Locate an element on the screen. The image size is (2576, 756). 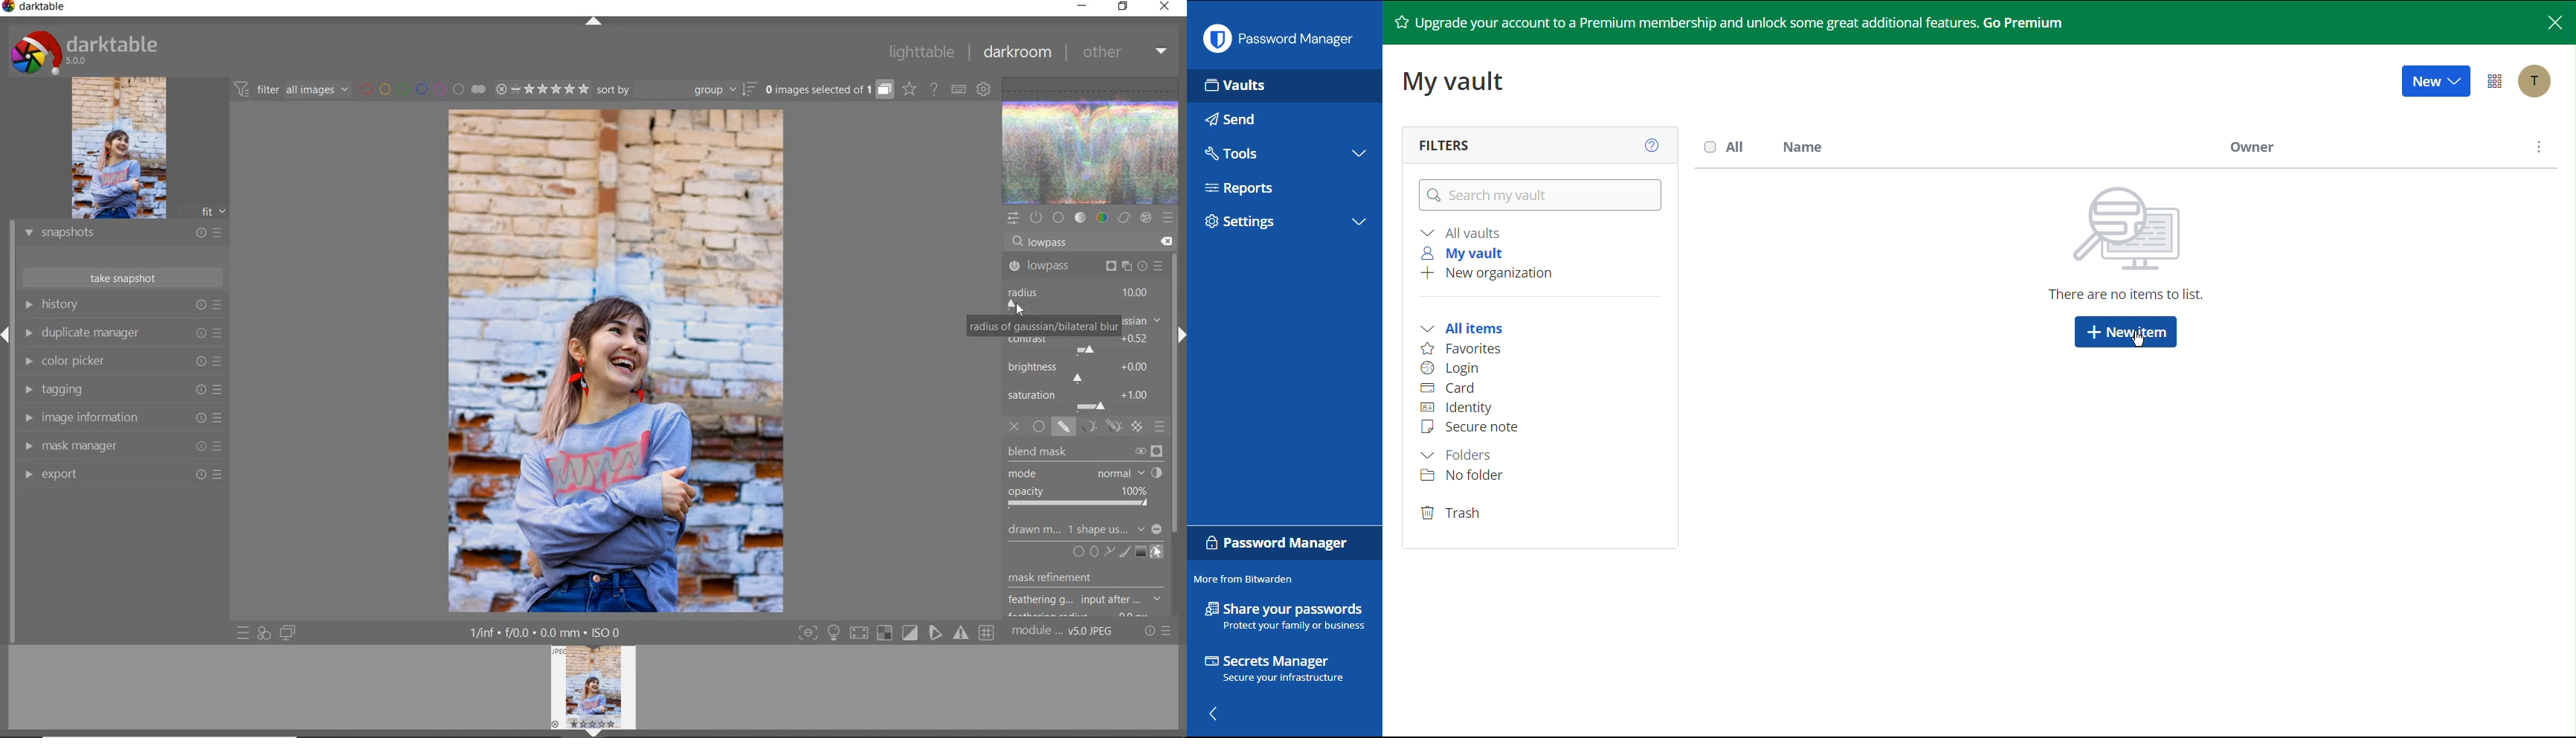
effect is located at coordinates (1144, 218).